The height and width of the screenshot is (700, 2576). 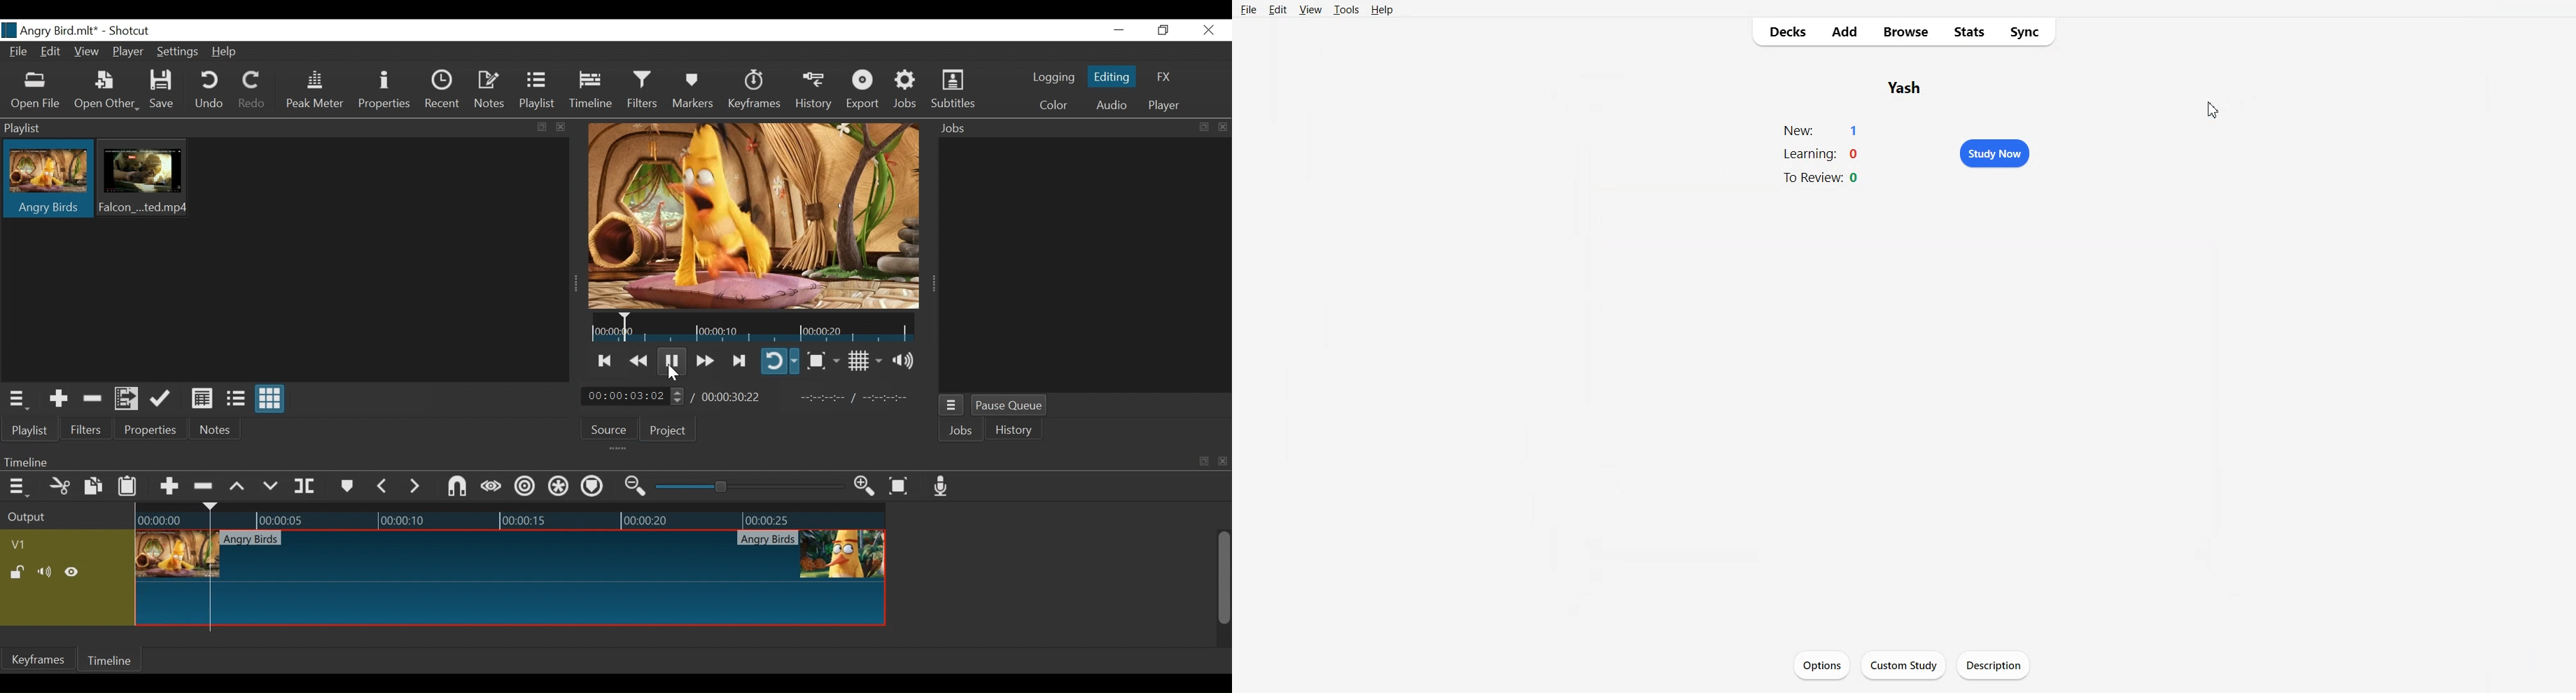 I want to click on Append, so click(x=170, y=484).